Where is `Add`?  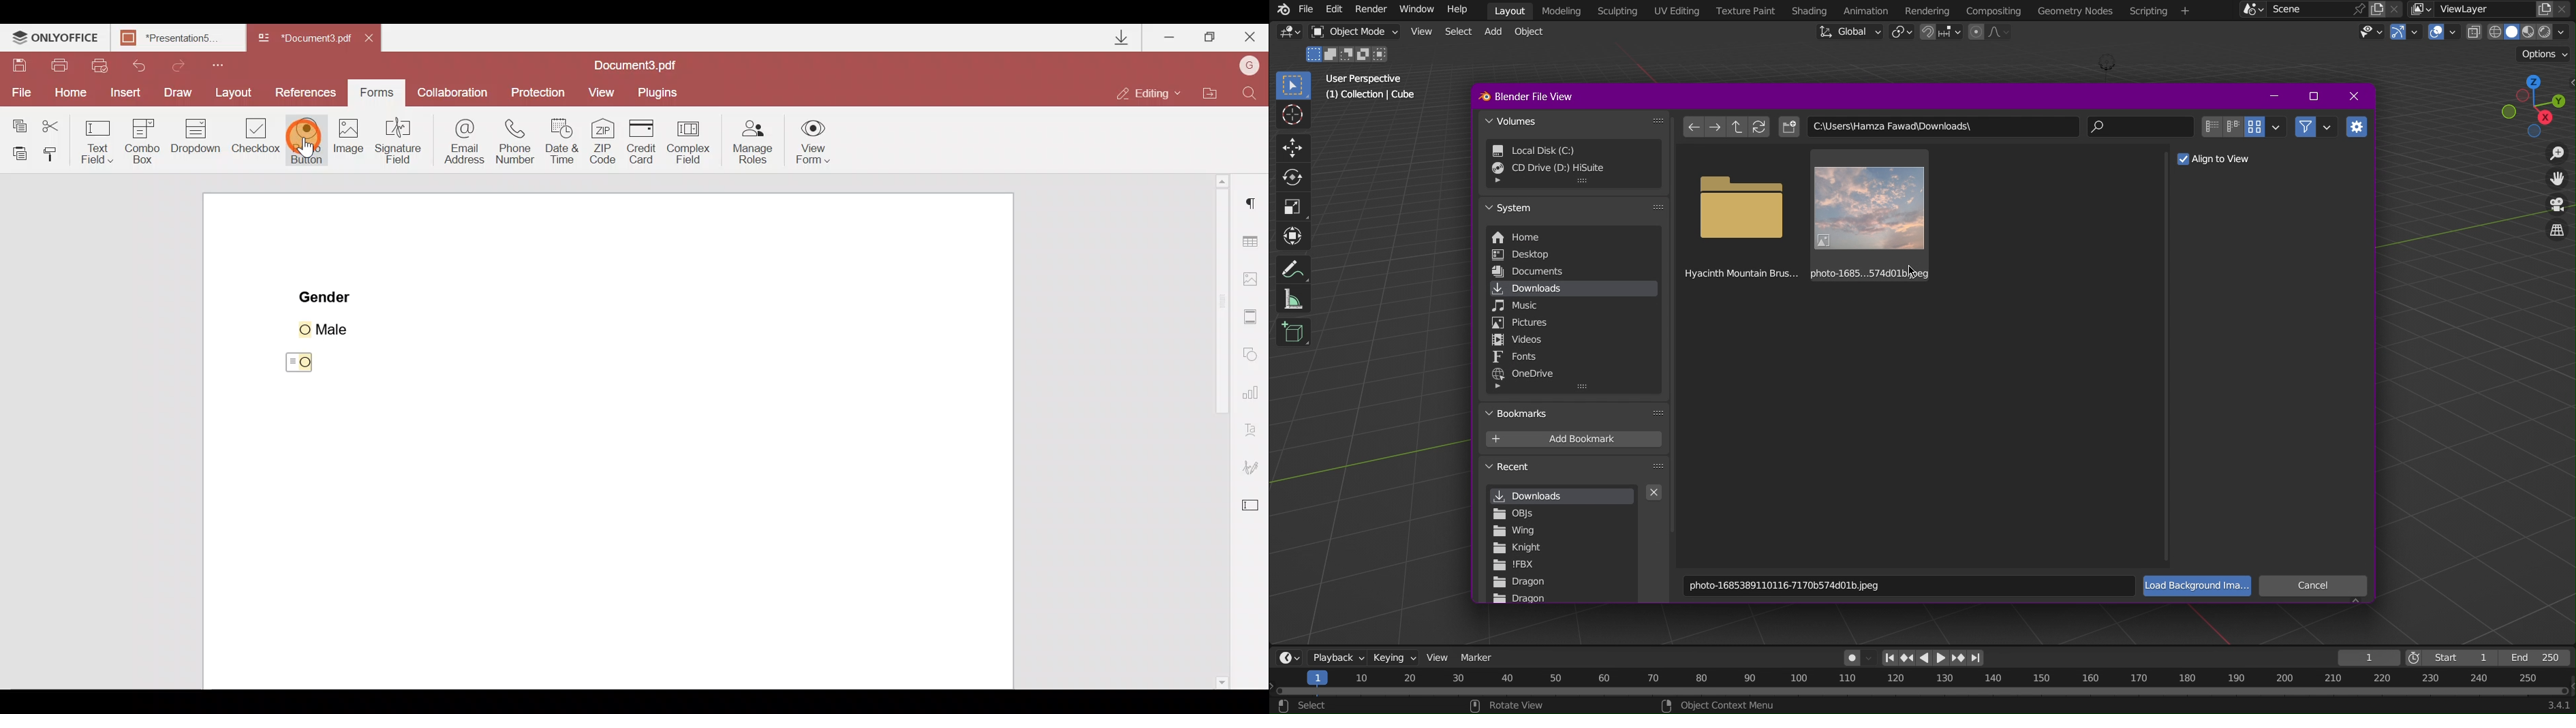
Add is located at coordinates (1497, 33).